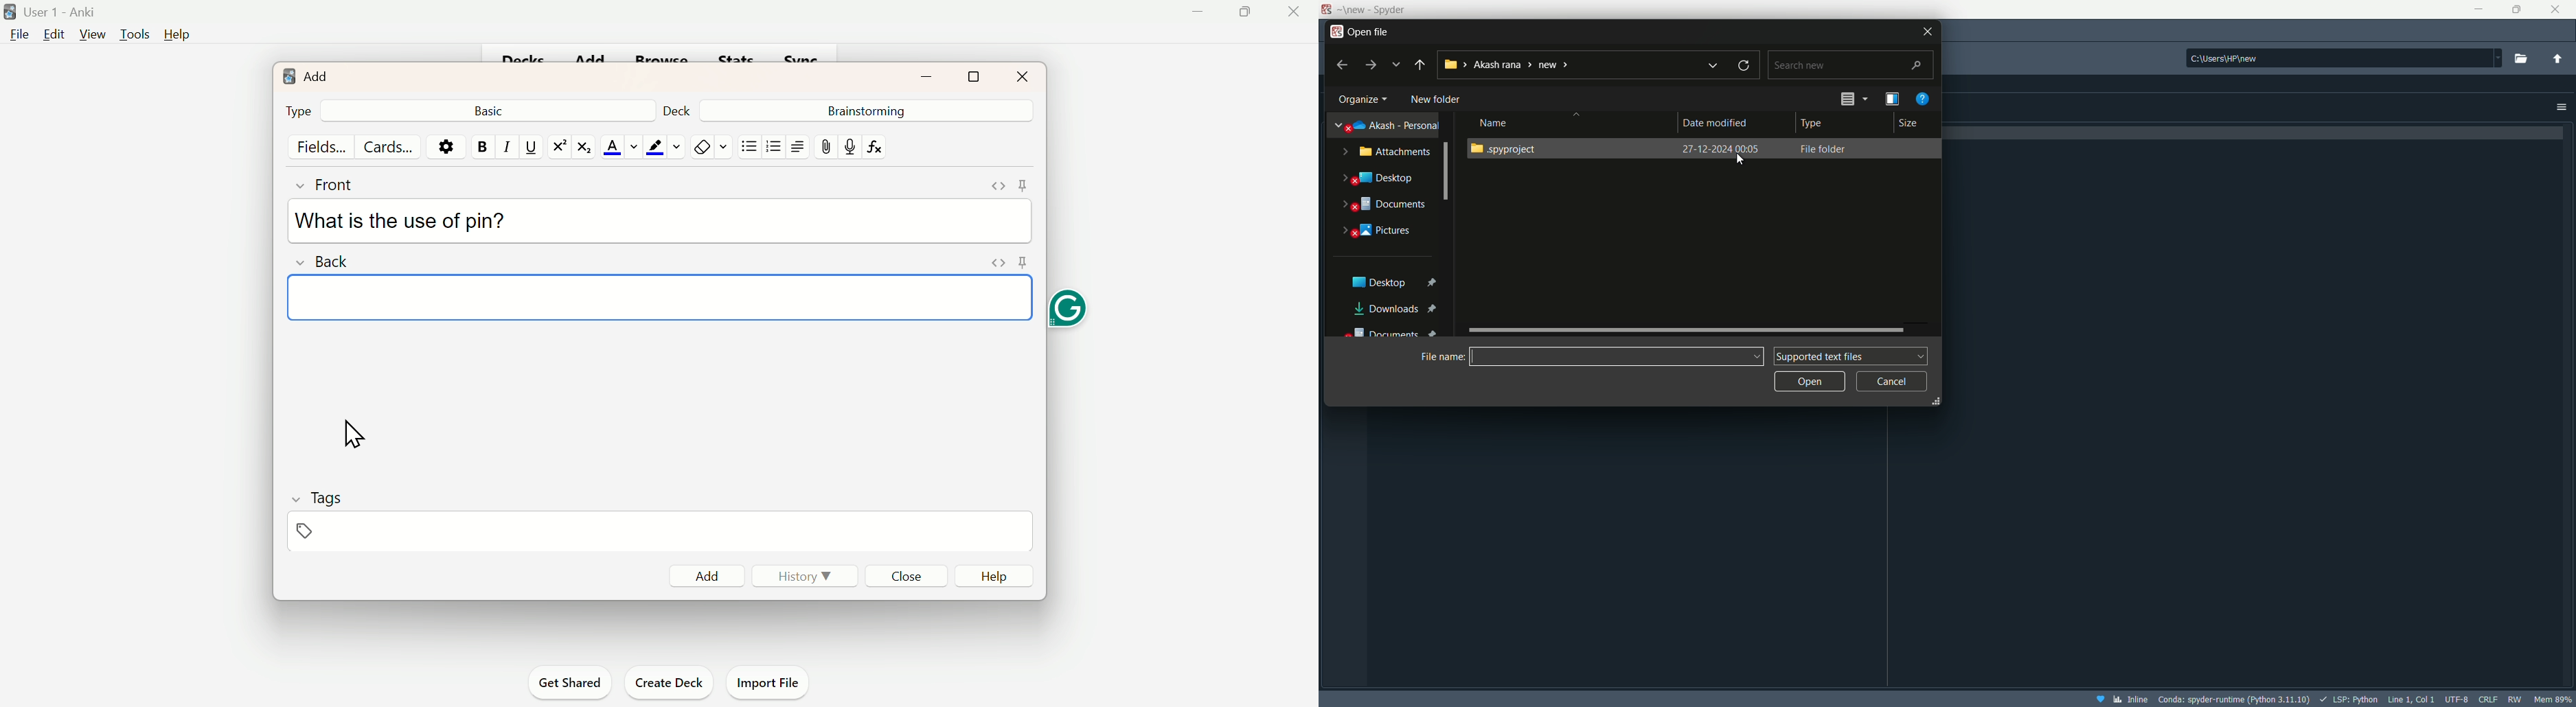 Image resolution: width=2576 pixels, height=728 pixels. I want to click on Grammarly, so click(1067, 311).